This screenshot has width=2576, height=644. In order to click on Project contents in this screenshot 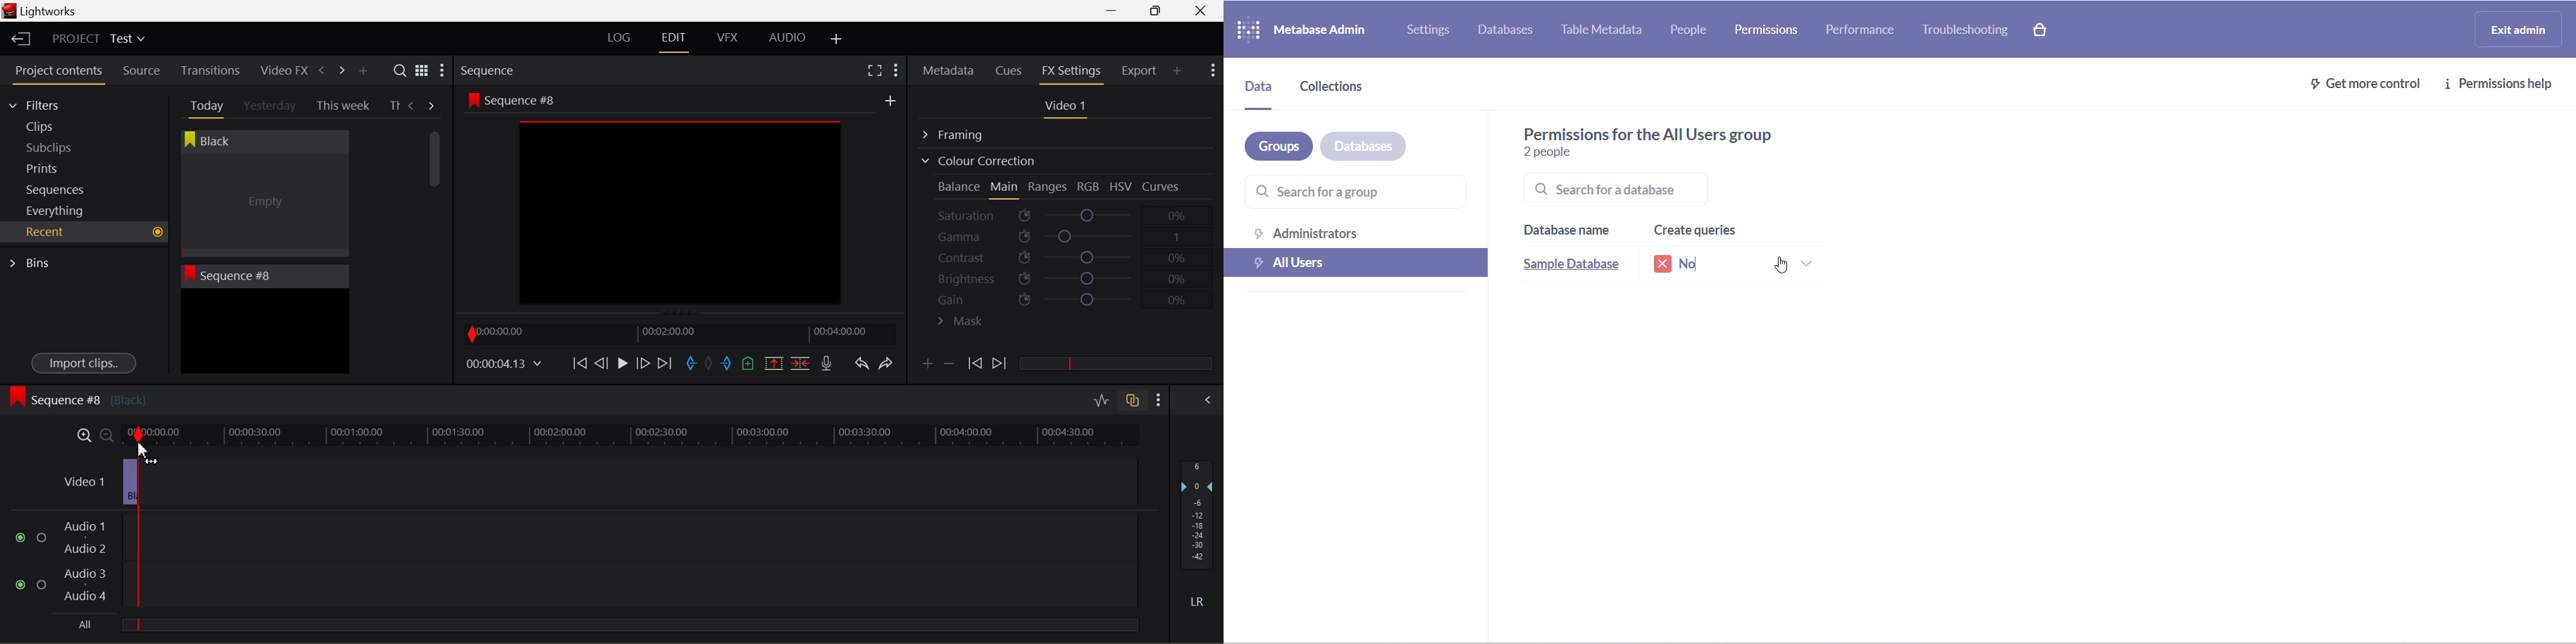, I will do `click(58, 73)`.